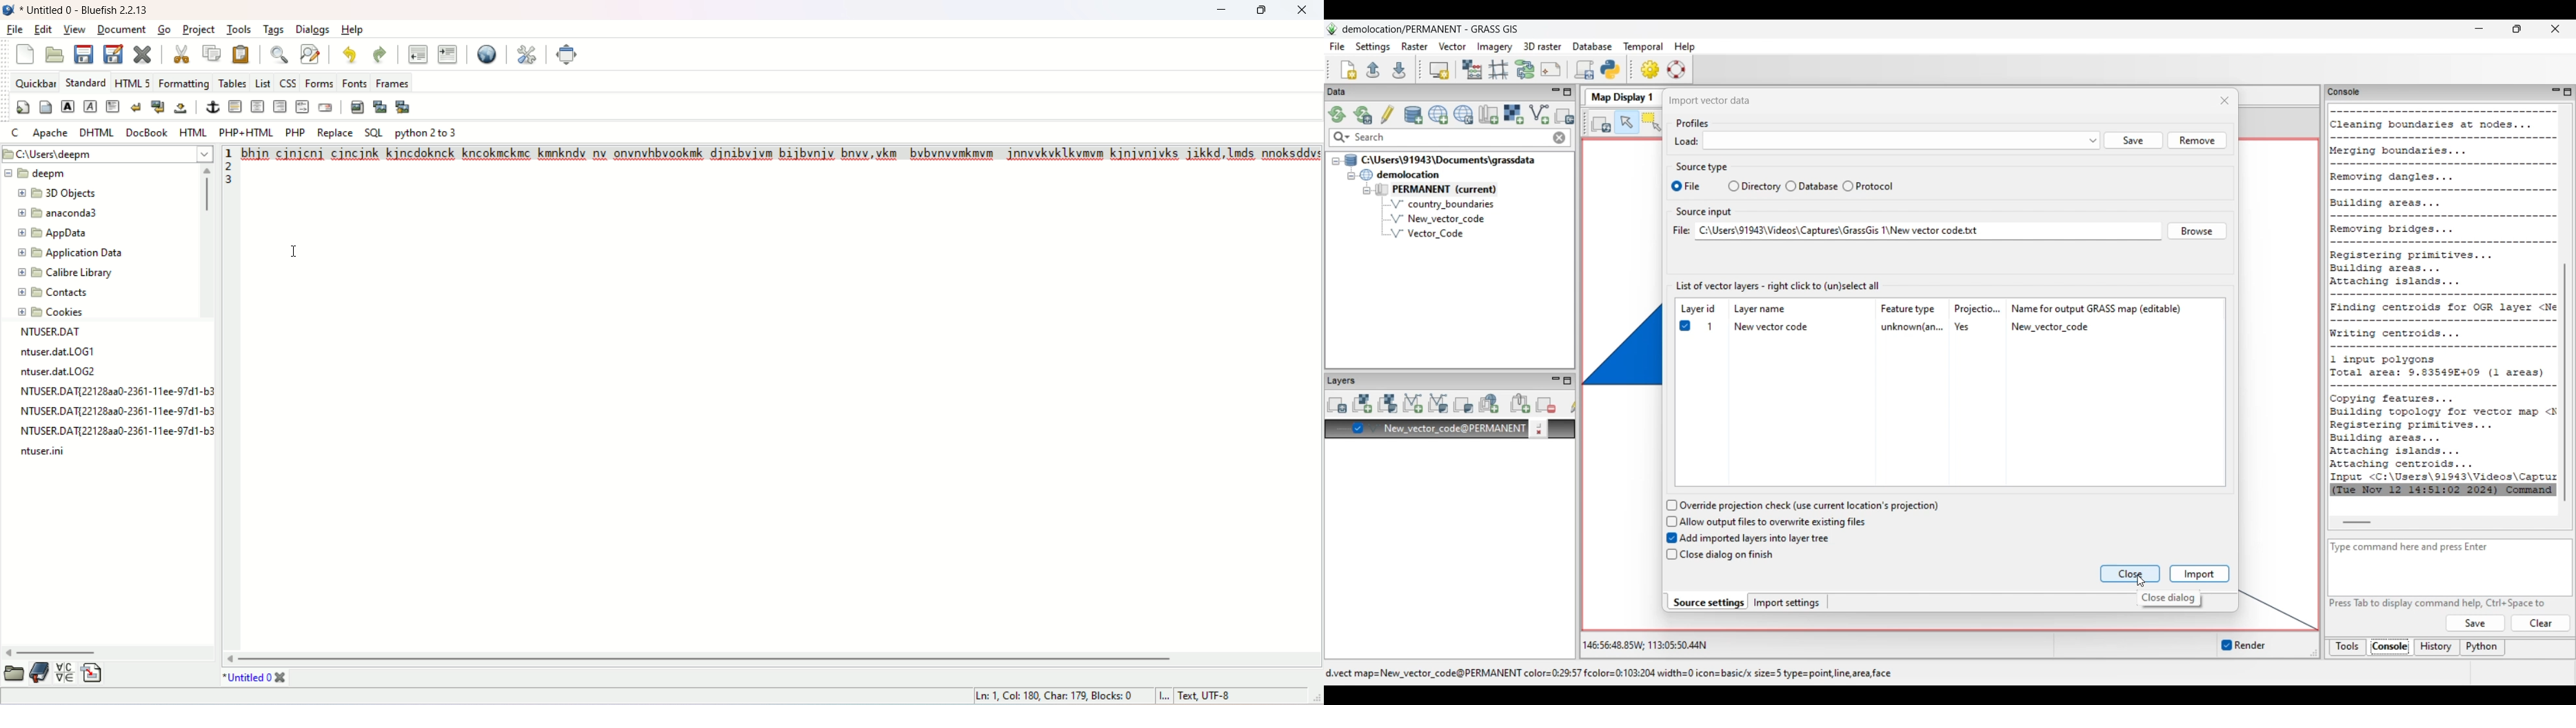  Describe the element at coordinates (110, 155) in the screenshot. I see `location` at that location.